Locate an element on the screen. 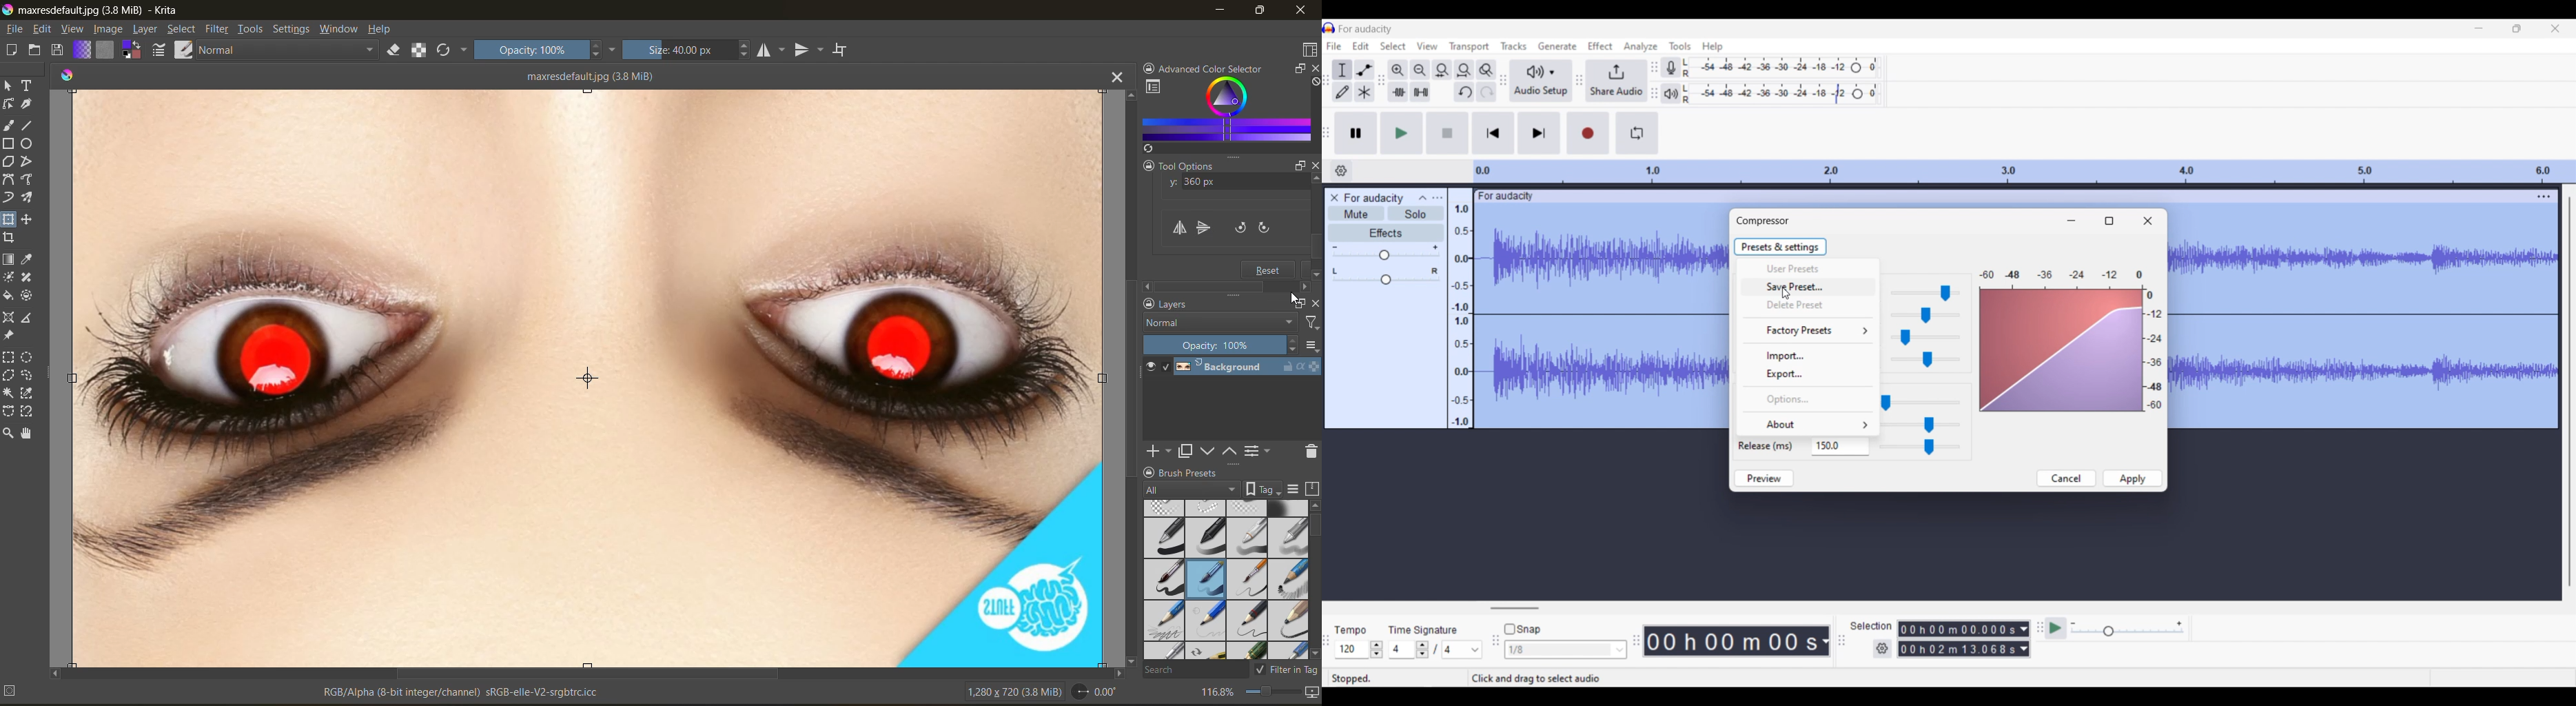 The height and width of the screenshot is (728, 2576). window is located at coordinates (340, 28).